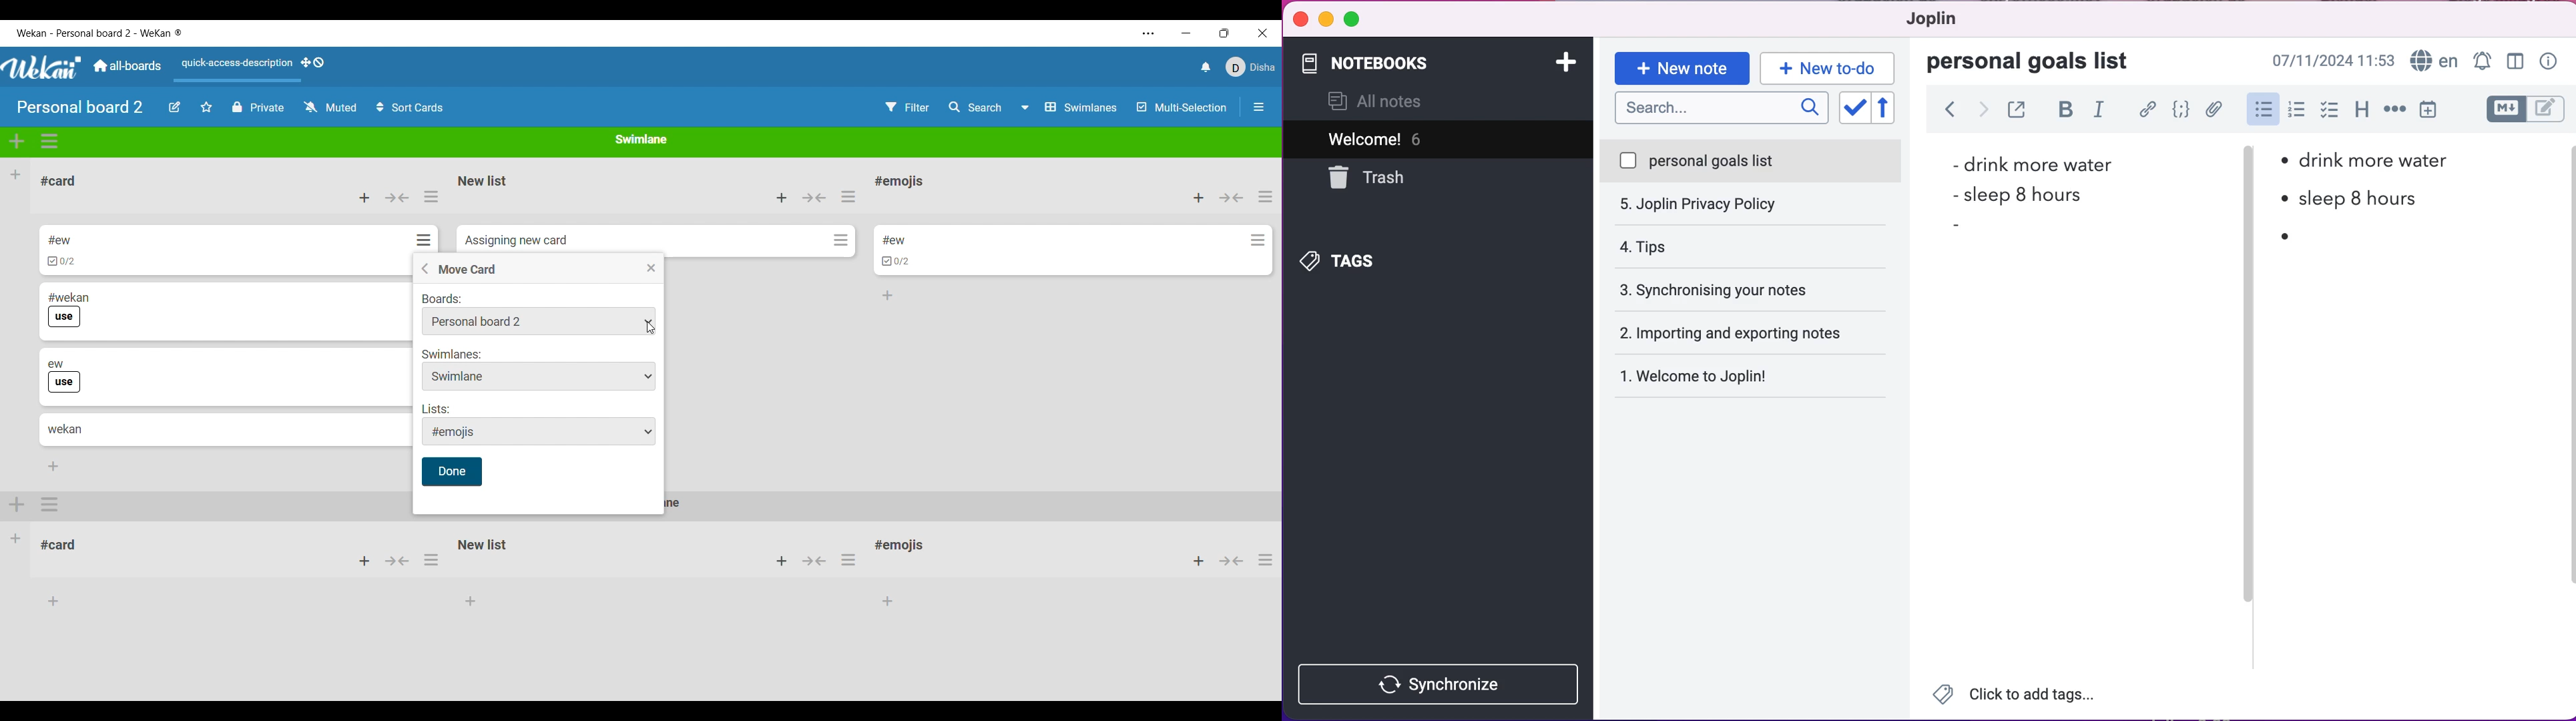 This screenshot has height=728, width=2576. What do you see at coordinates (435, 409) in the screenshot?
I see `Indicates list options` at bounding box center [435, 409].